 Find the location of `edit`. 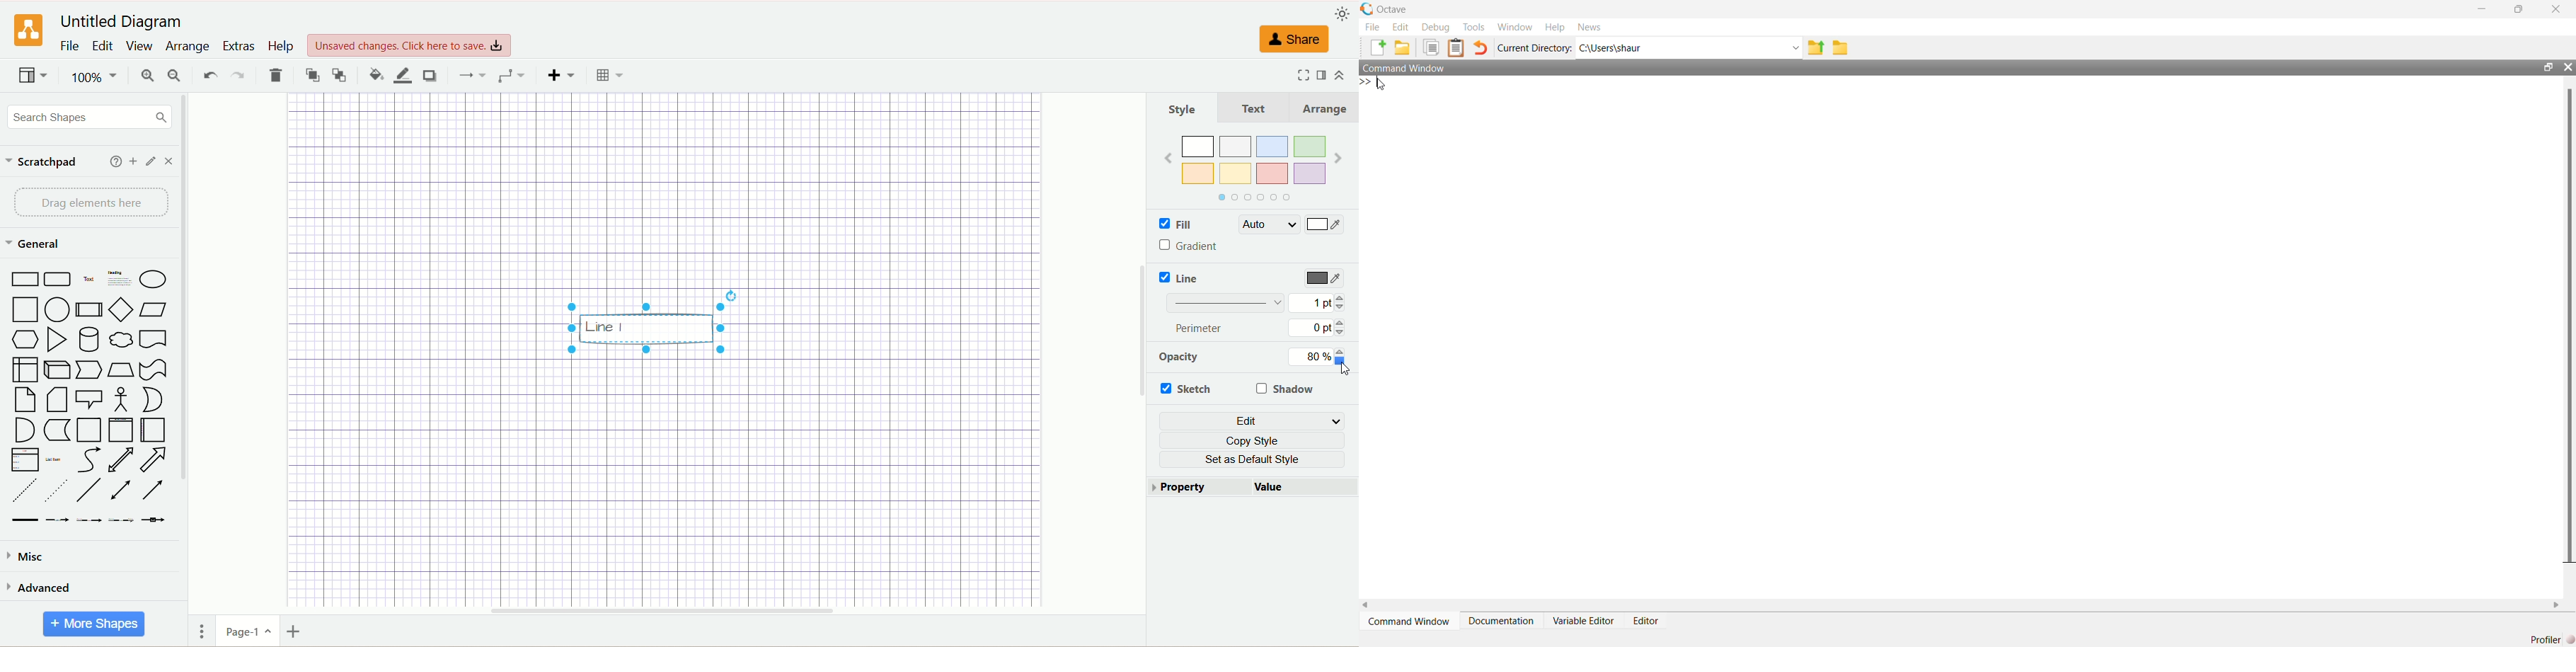

edit is located at coordinates (1250, 420).